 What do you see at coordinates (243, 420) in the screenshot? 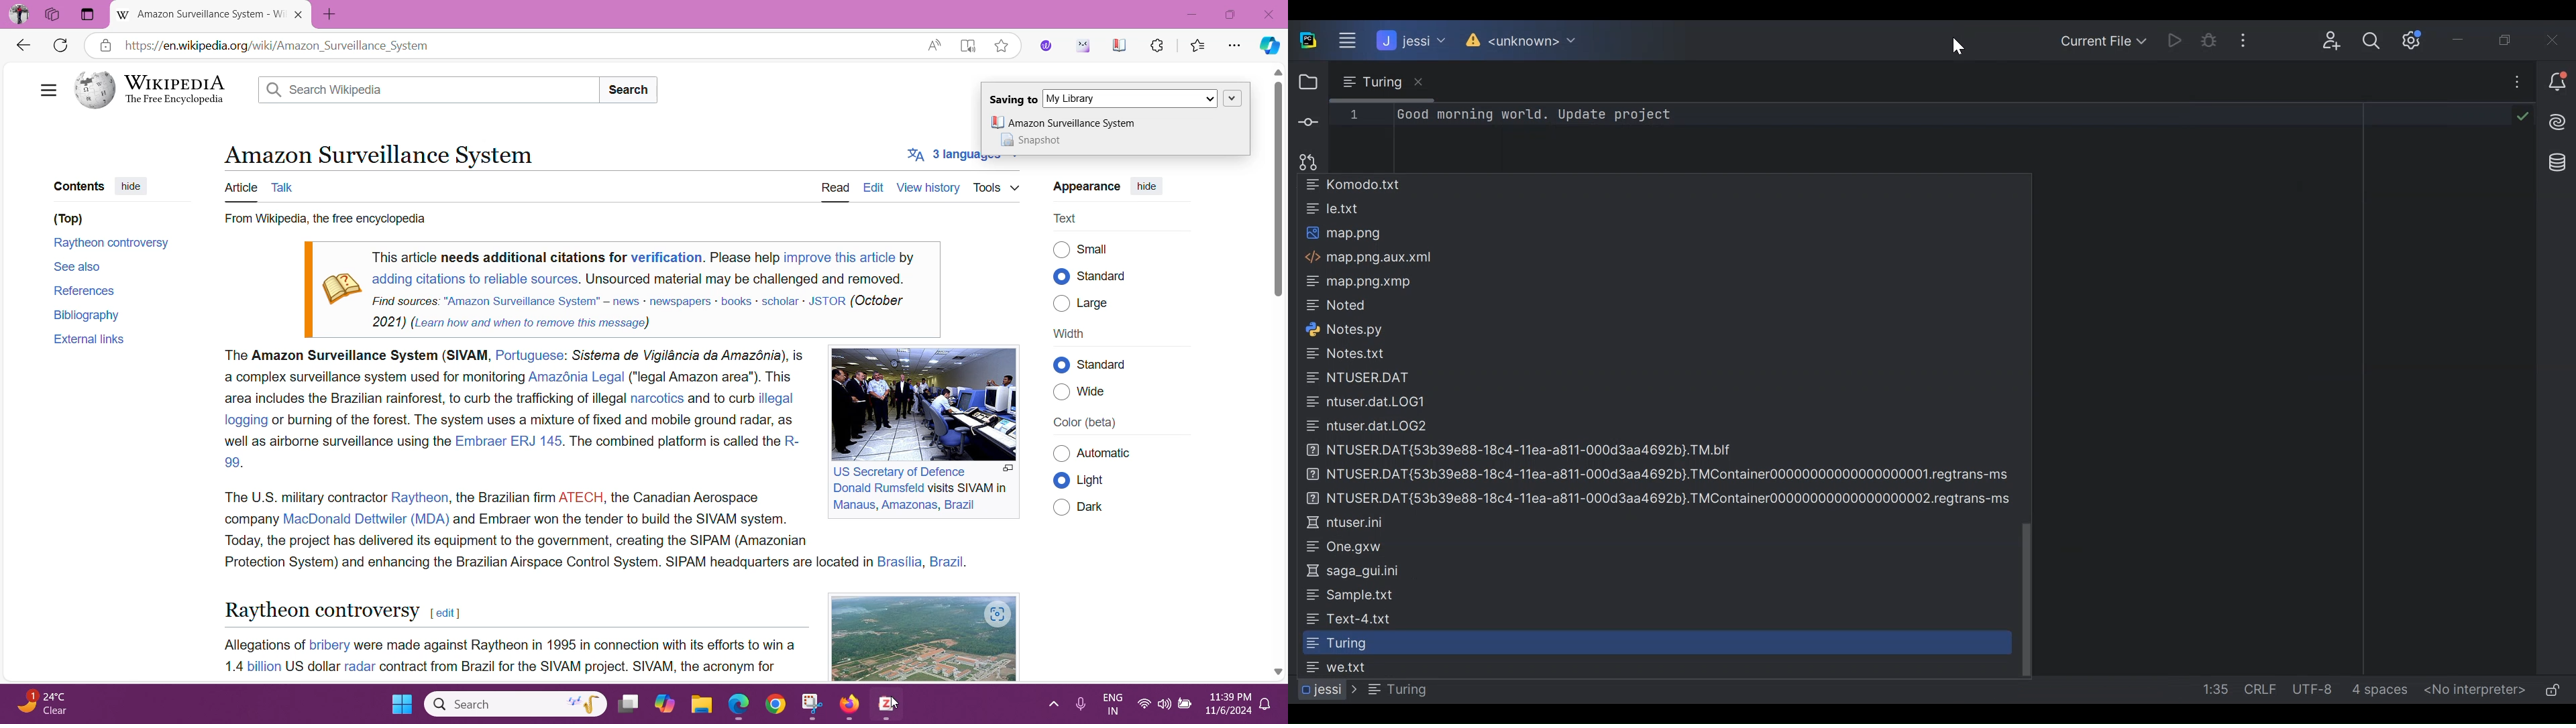
I see `logging` at bounding box center [243, 420].